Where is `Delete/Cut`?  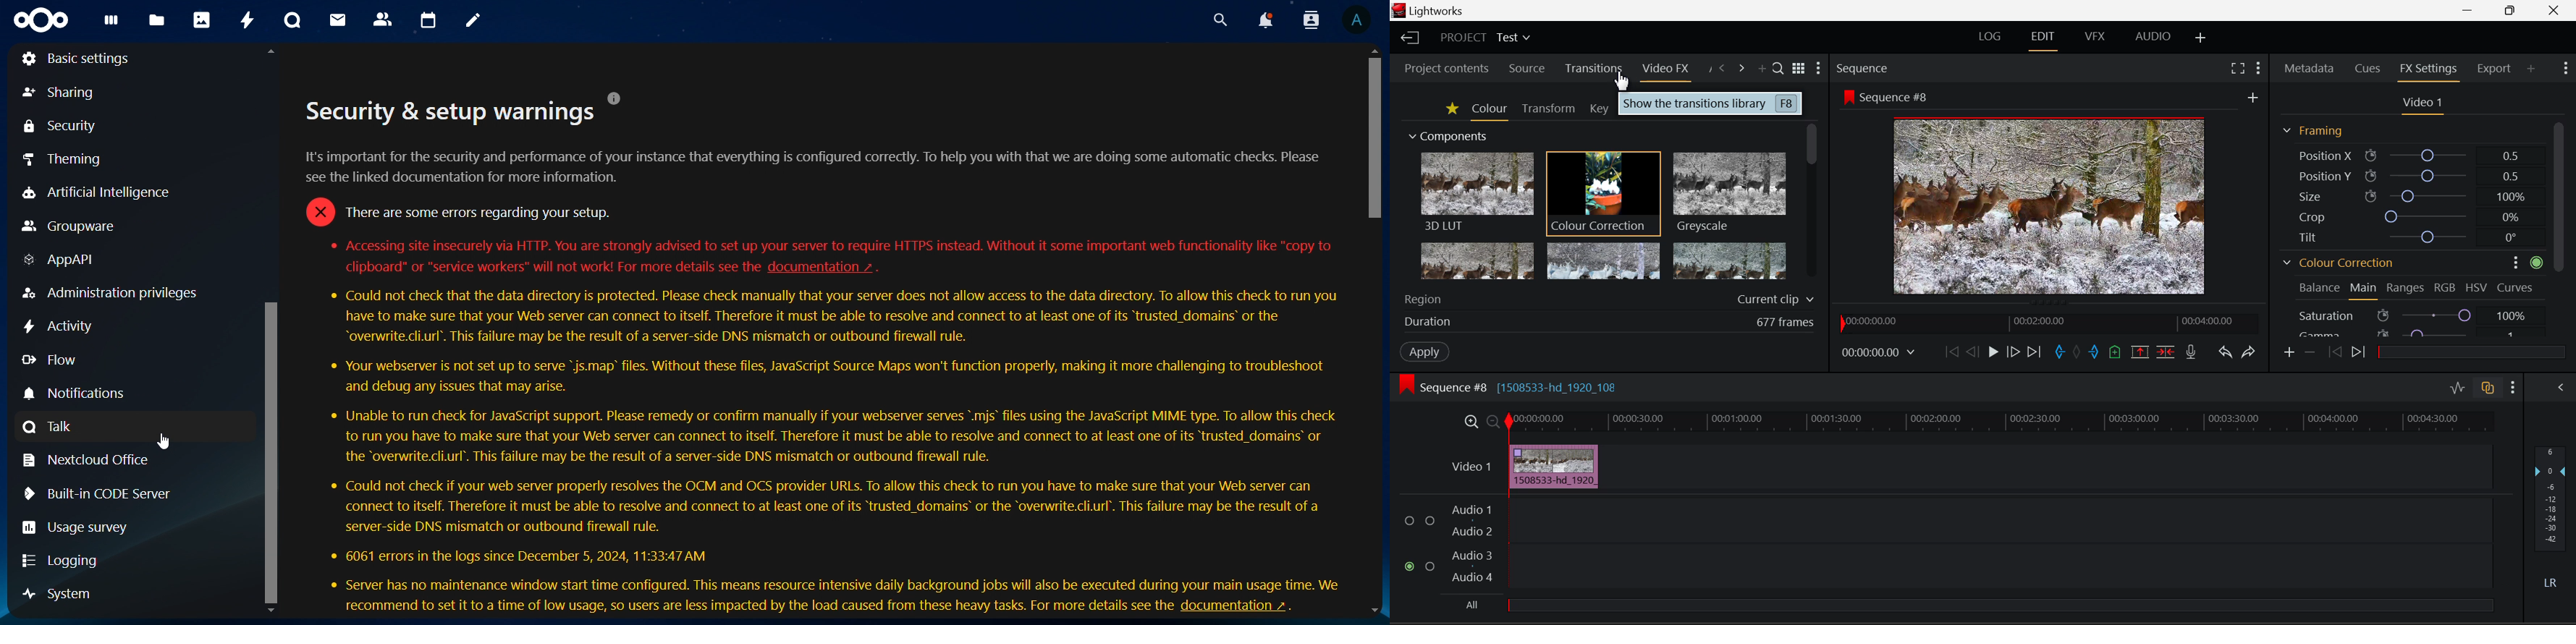 Delete/Cut is located at coordinates (2167, 352).